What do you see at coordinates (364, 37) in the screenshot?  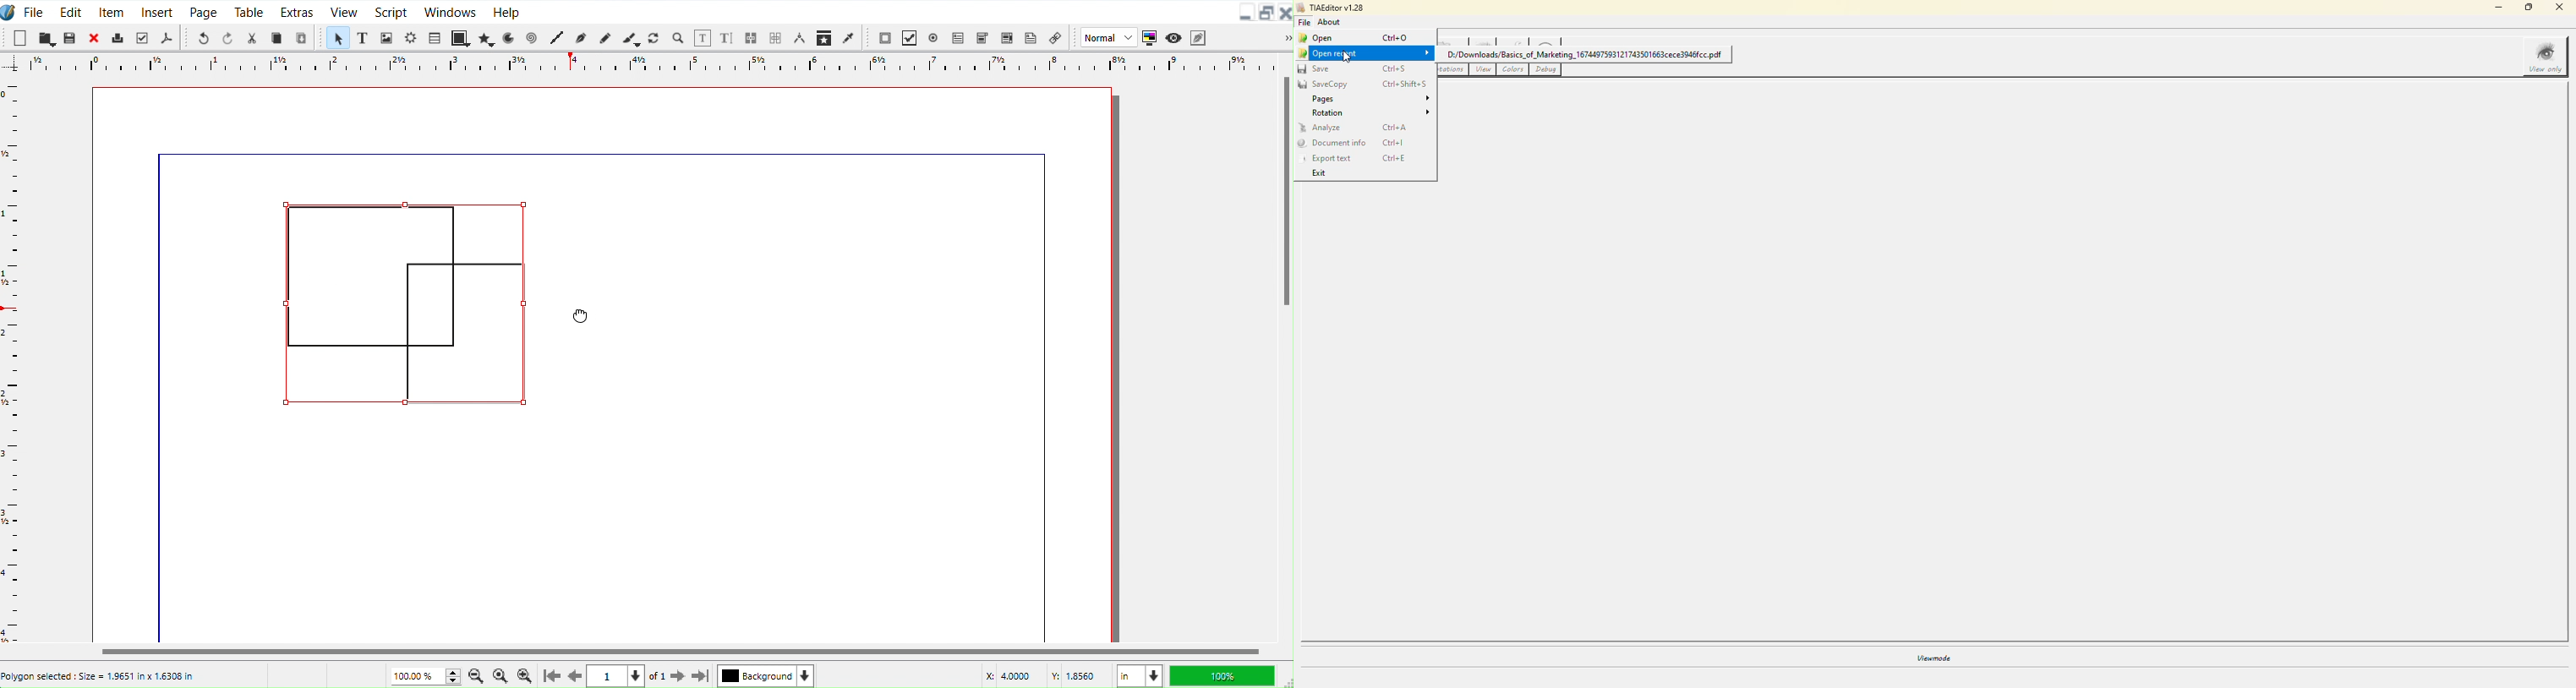 I see `Text Frame` at bounding box center [364, 37].